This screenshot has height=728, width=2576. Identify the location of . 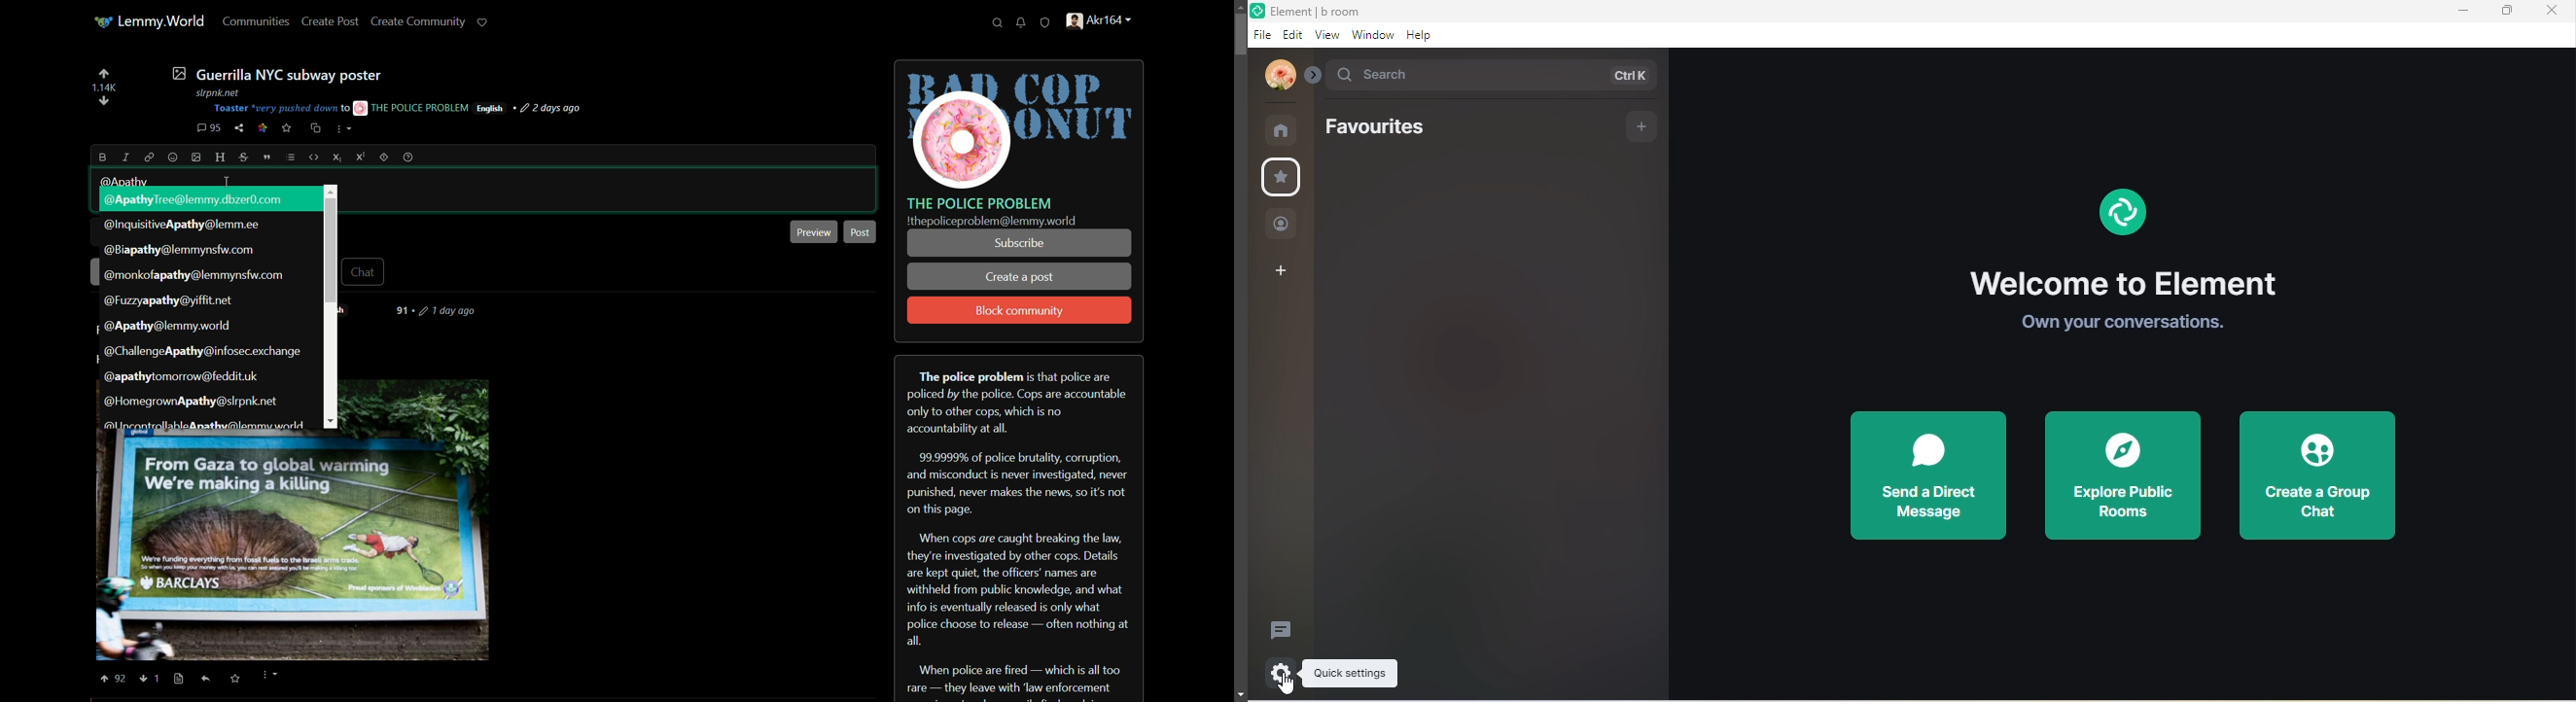
(162, 677).